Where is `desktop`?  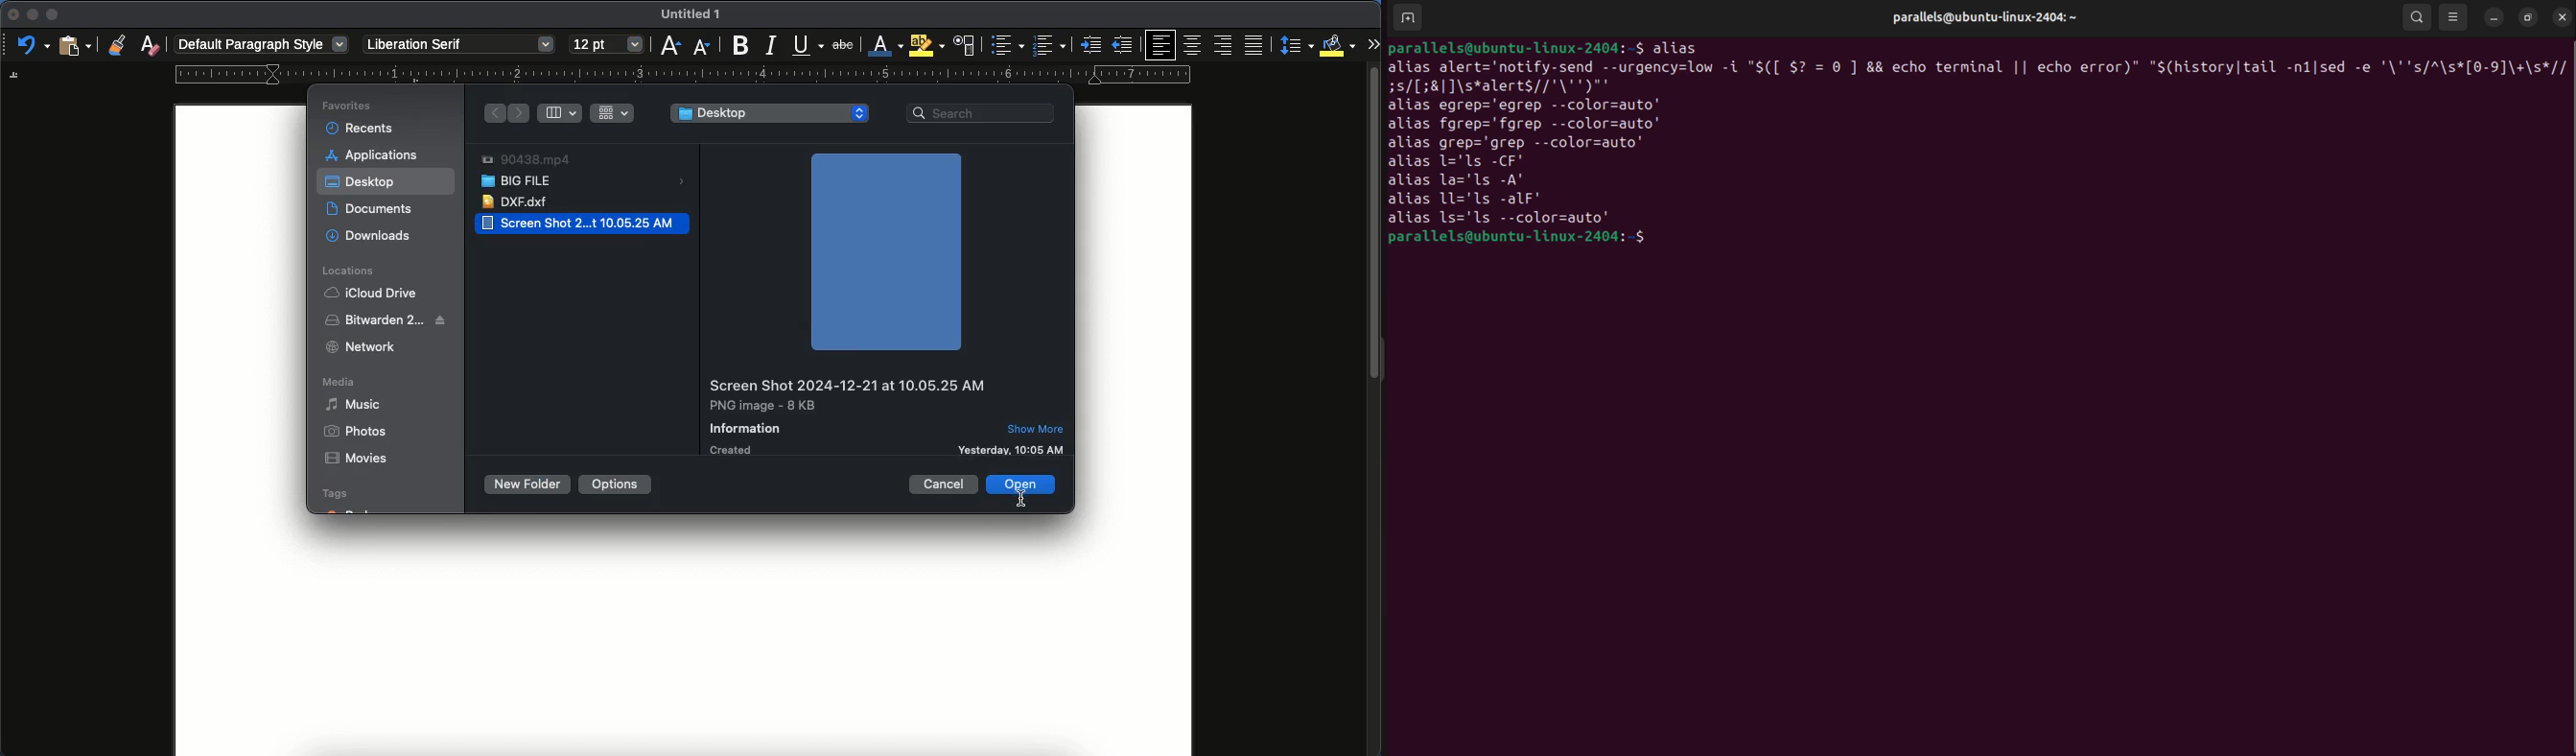
desktop is located at coordinates (363, 184).